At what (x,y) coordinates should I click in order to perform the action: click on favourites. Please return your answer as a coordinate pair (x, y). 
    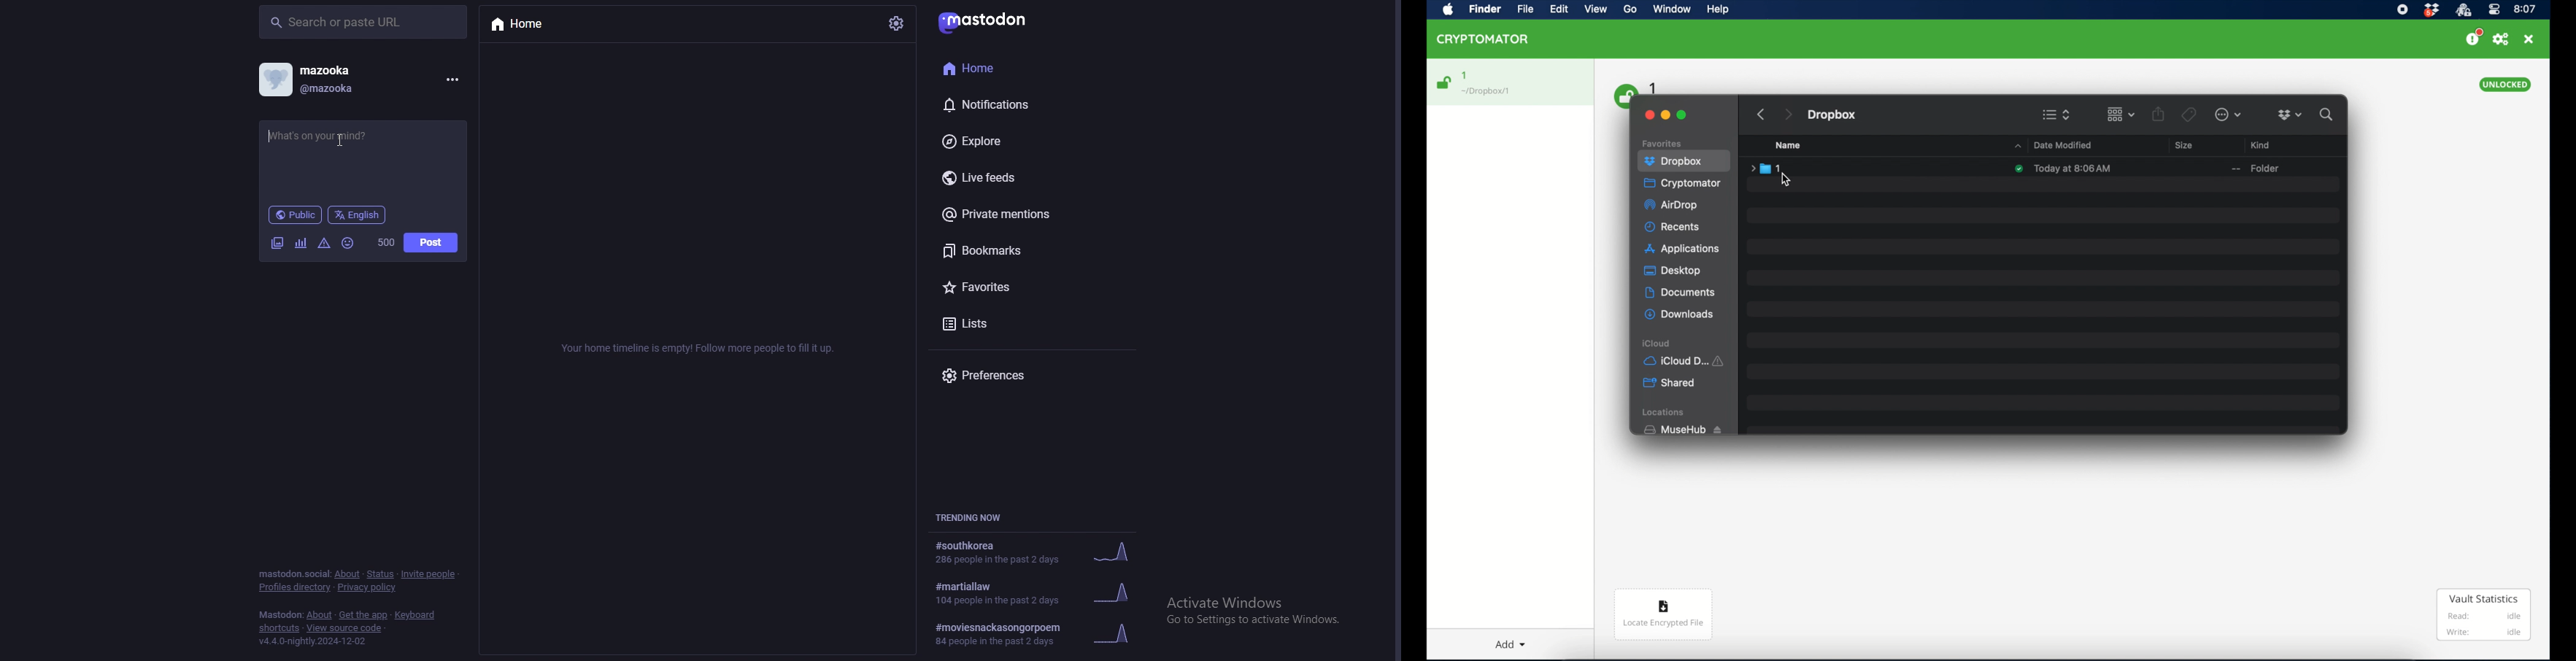
    Looking at the image, I should click on (1017, 287).